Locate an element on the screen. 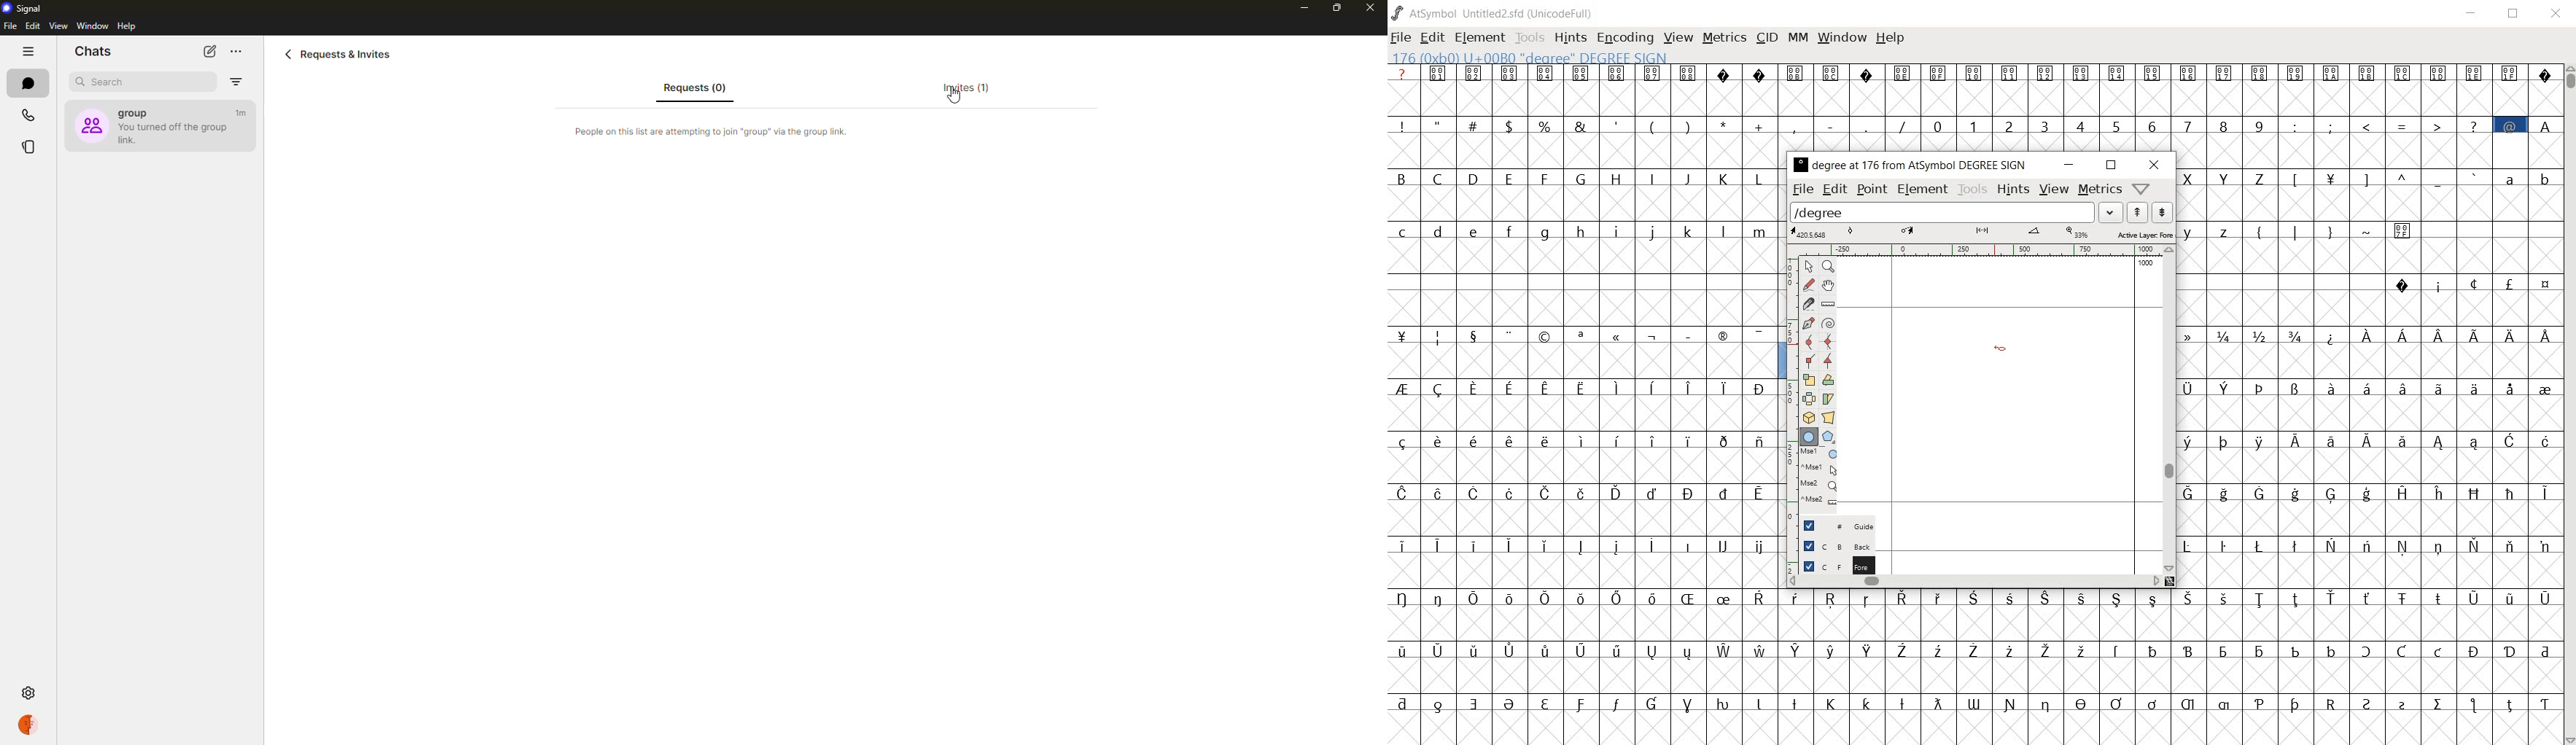  file is located at coordinates (1803, 190).